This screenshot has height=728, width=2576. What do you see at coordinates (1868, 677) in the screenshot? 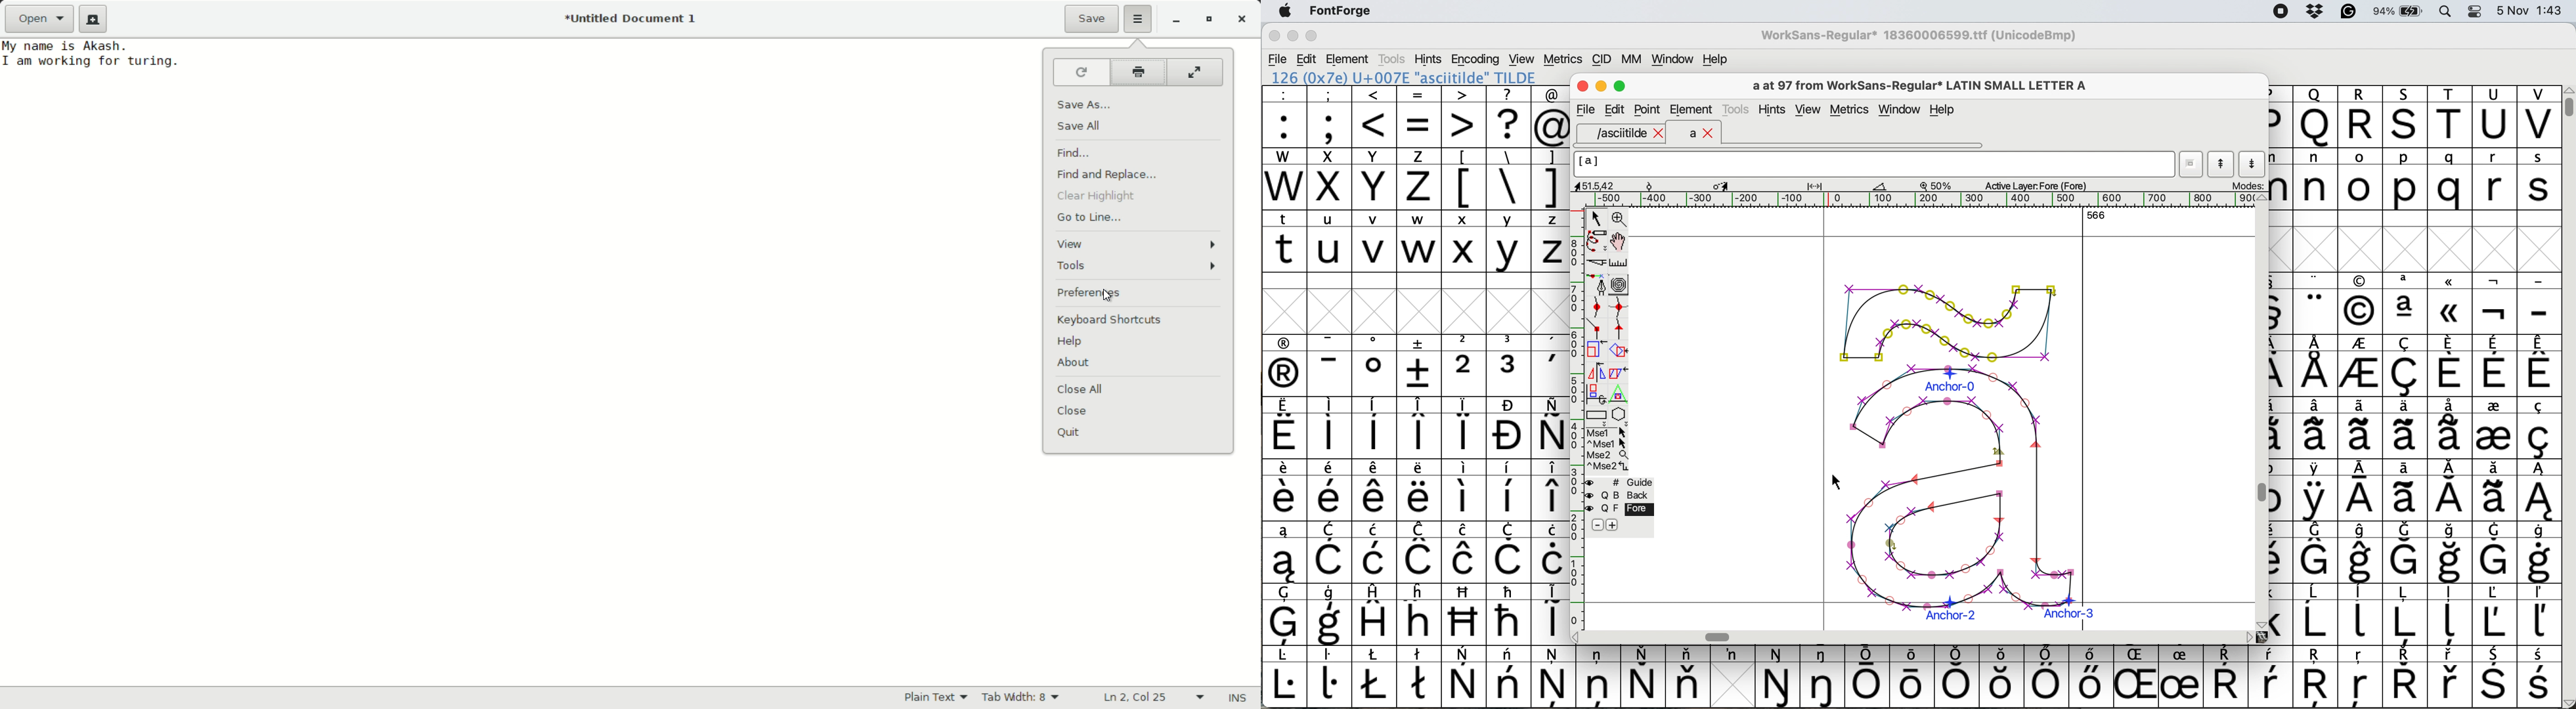
I see `symbol` at bounding box center [1868, 677].